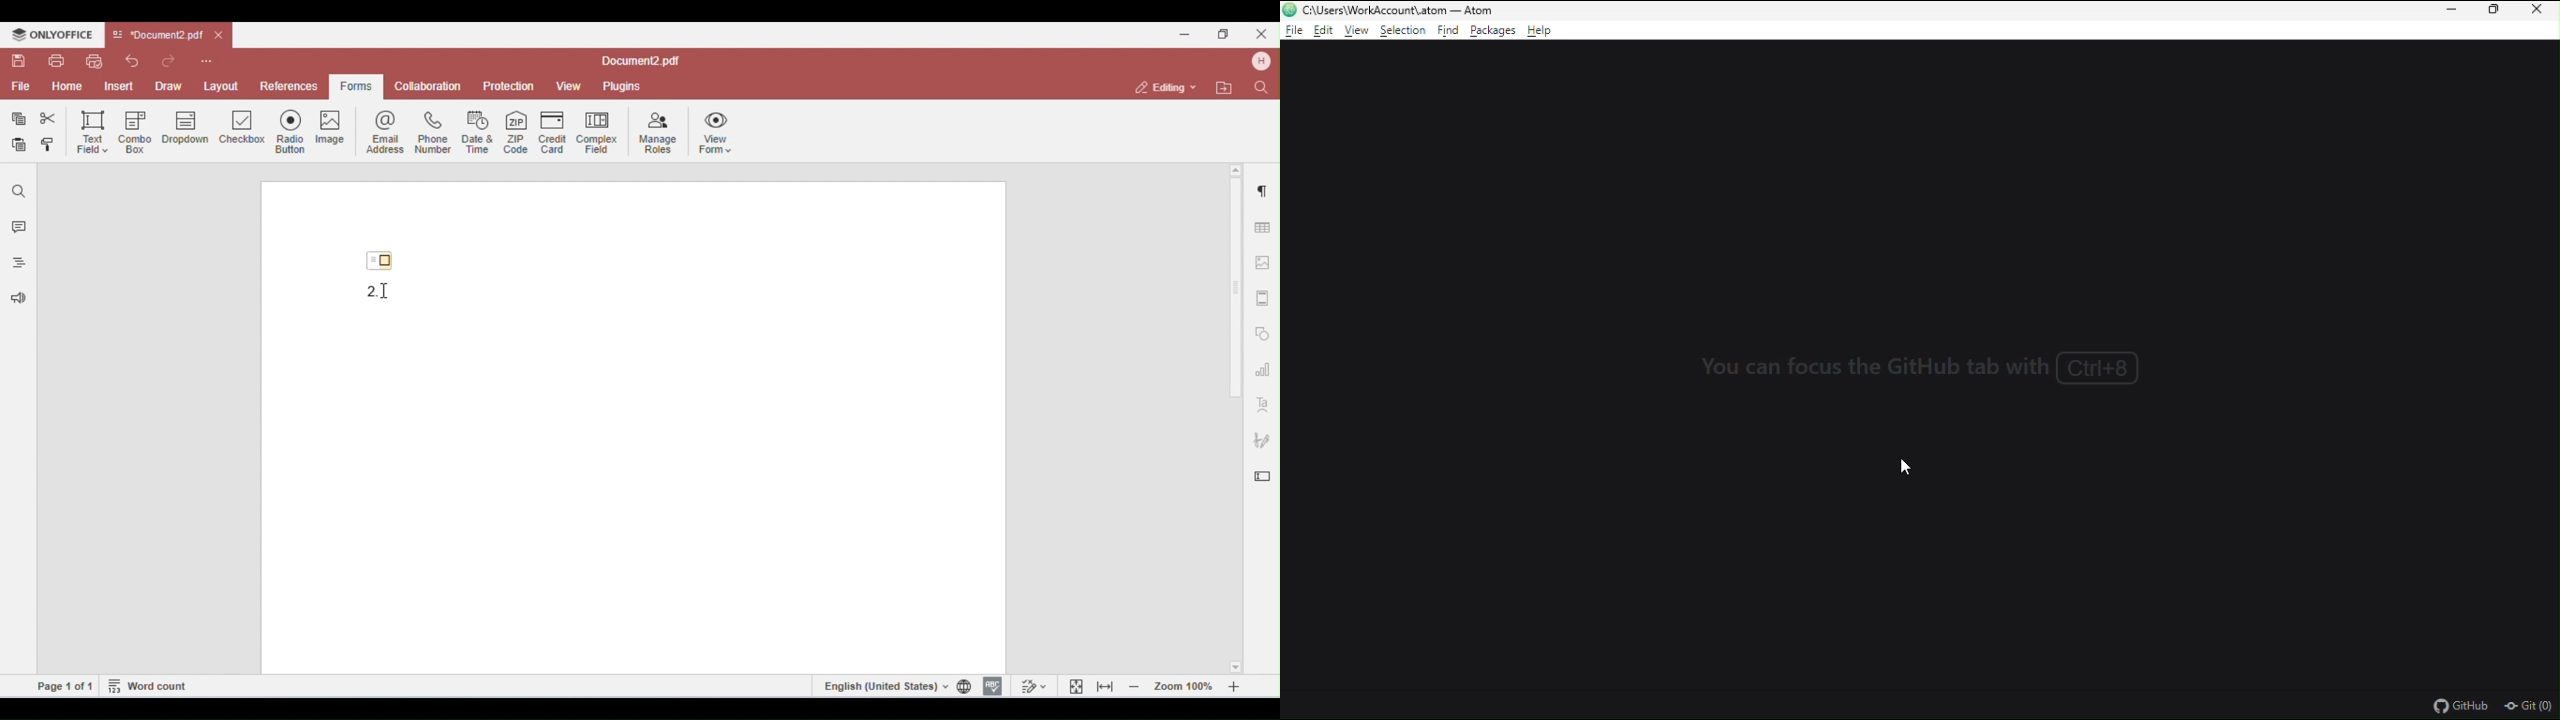 This screenshot has width=2576, height=728. Describe the element at coordinates (1358, 31) in the screenshot. I see `View` at that location.